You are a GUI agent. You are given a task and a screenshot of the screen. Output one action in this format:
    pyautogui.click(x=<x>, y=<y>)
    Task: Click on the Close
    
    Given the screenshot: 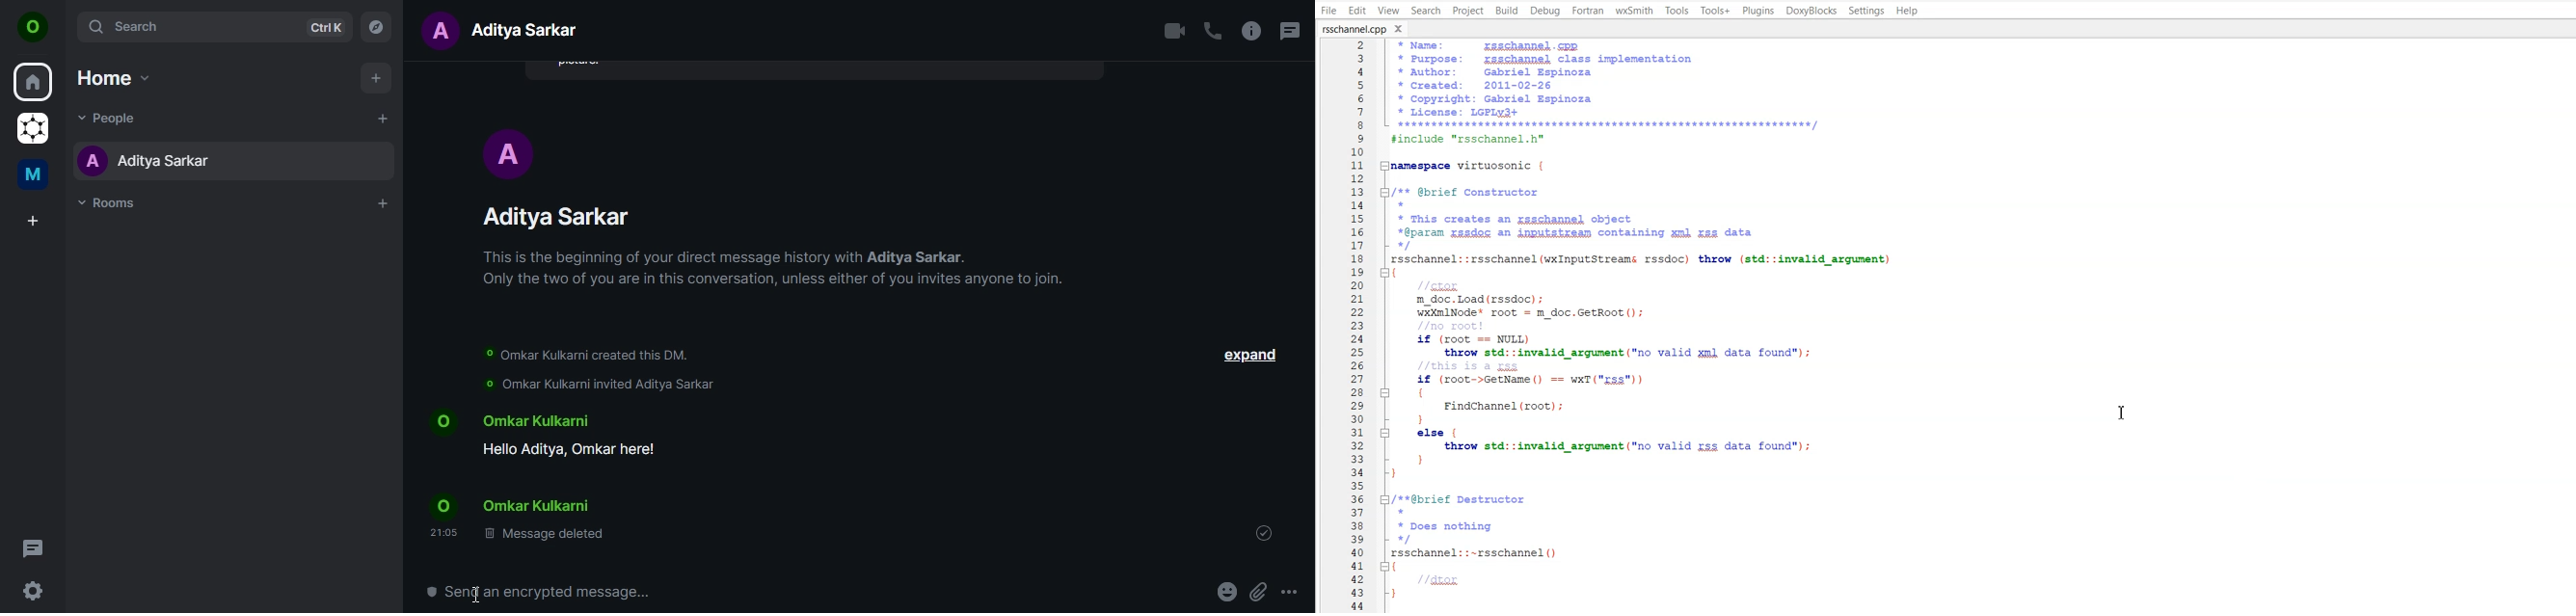 What is the action you would take?
    pyautogui.click(x=1400, y=27)
    